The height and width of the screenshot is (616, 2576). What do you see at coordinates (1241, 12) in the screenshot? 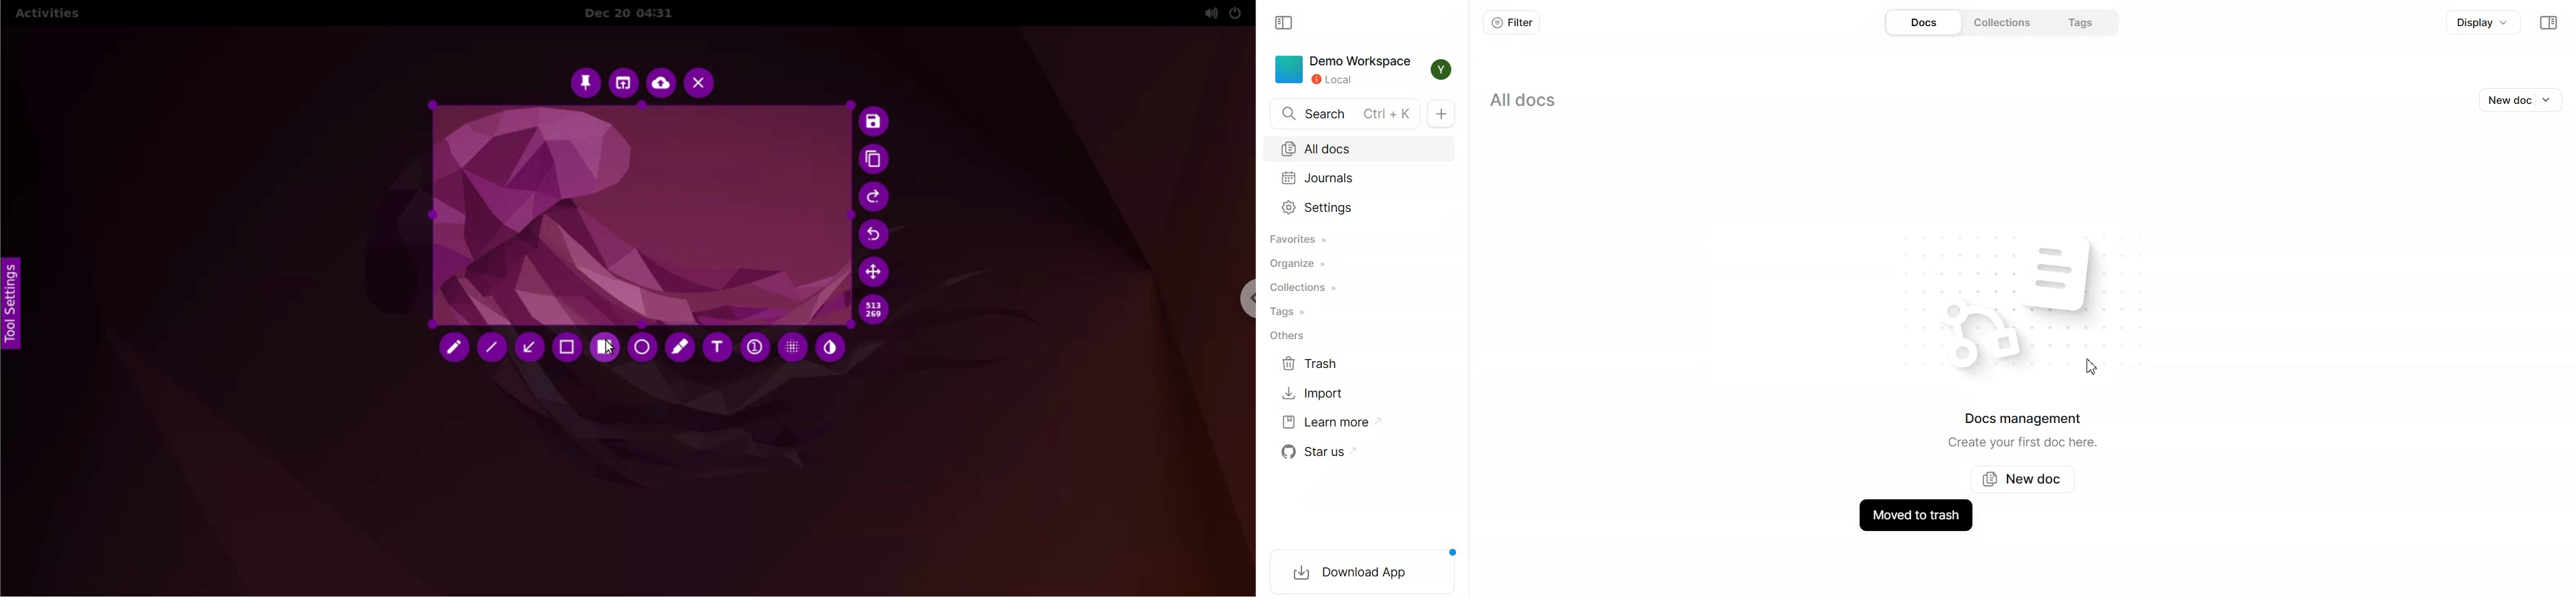
I see `power setting options` at bounding box center [1241, 12].